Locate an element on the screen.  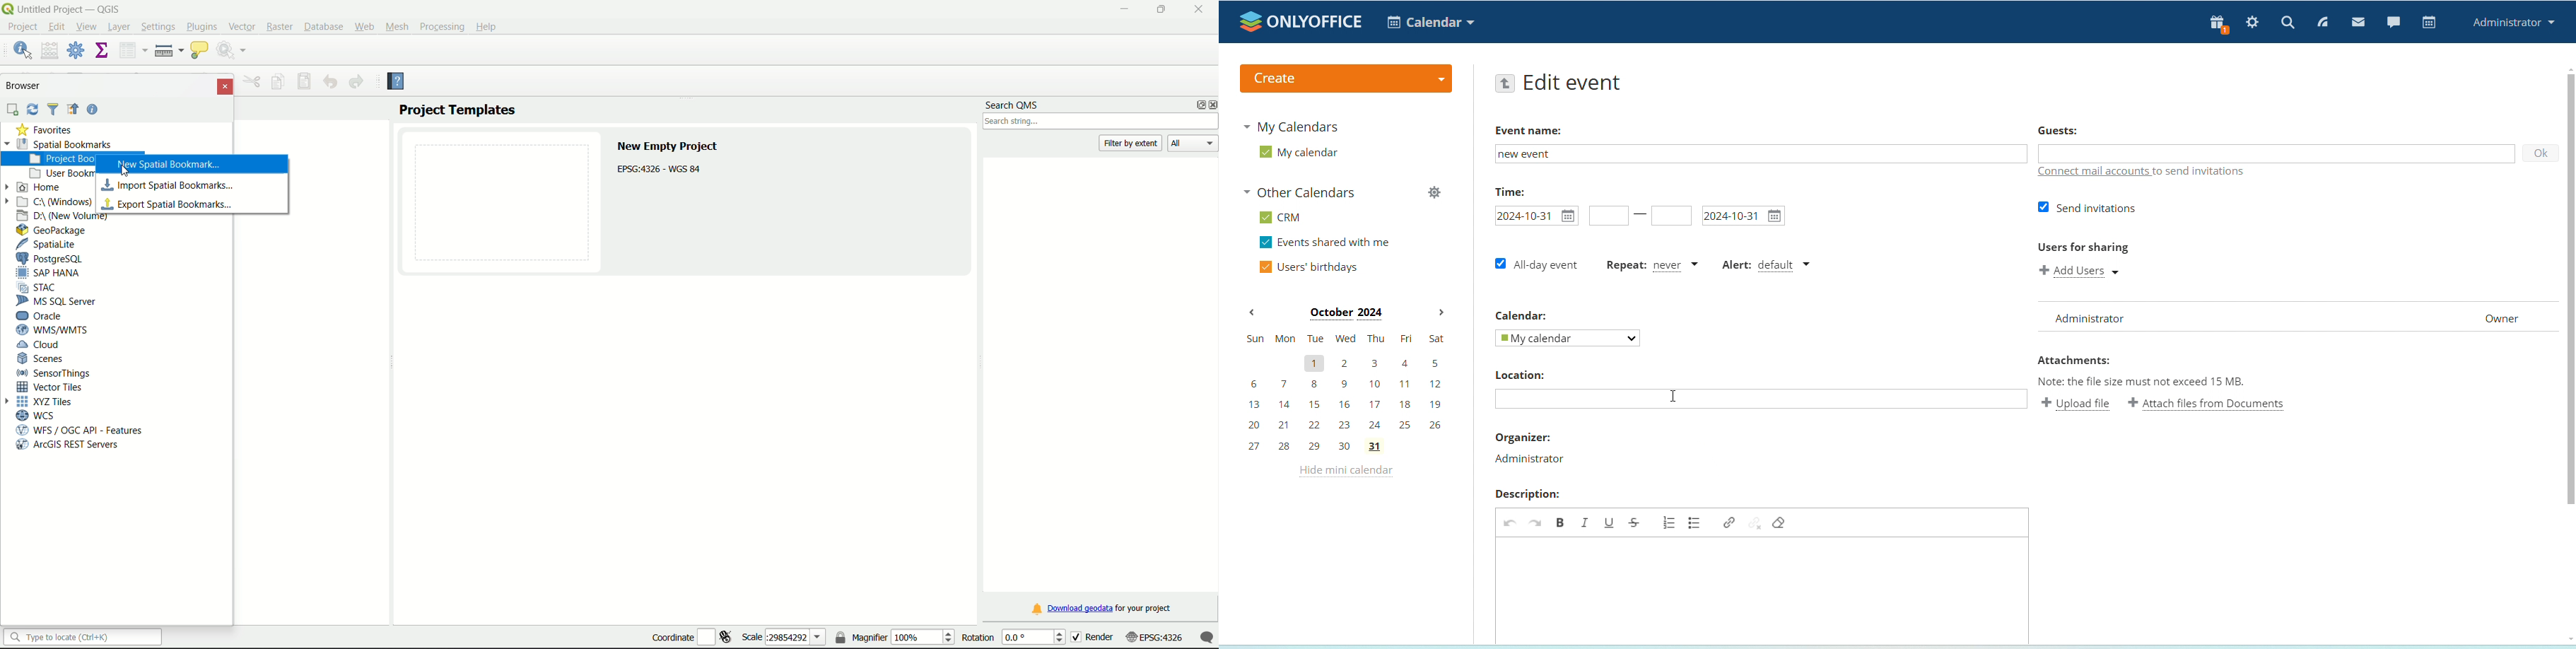
Icon is located at coordinates (72, 110).